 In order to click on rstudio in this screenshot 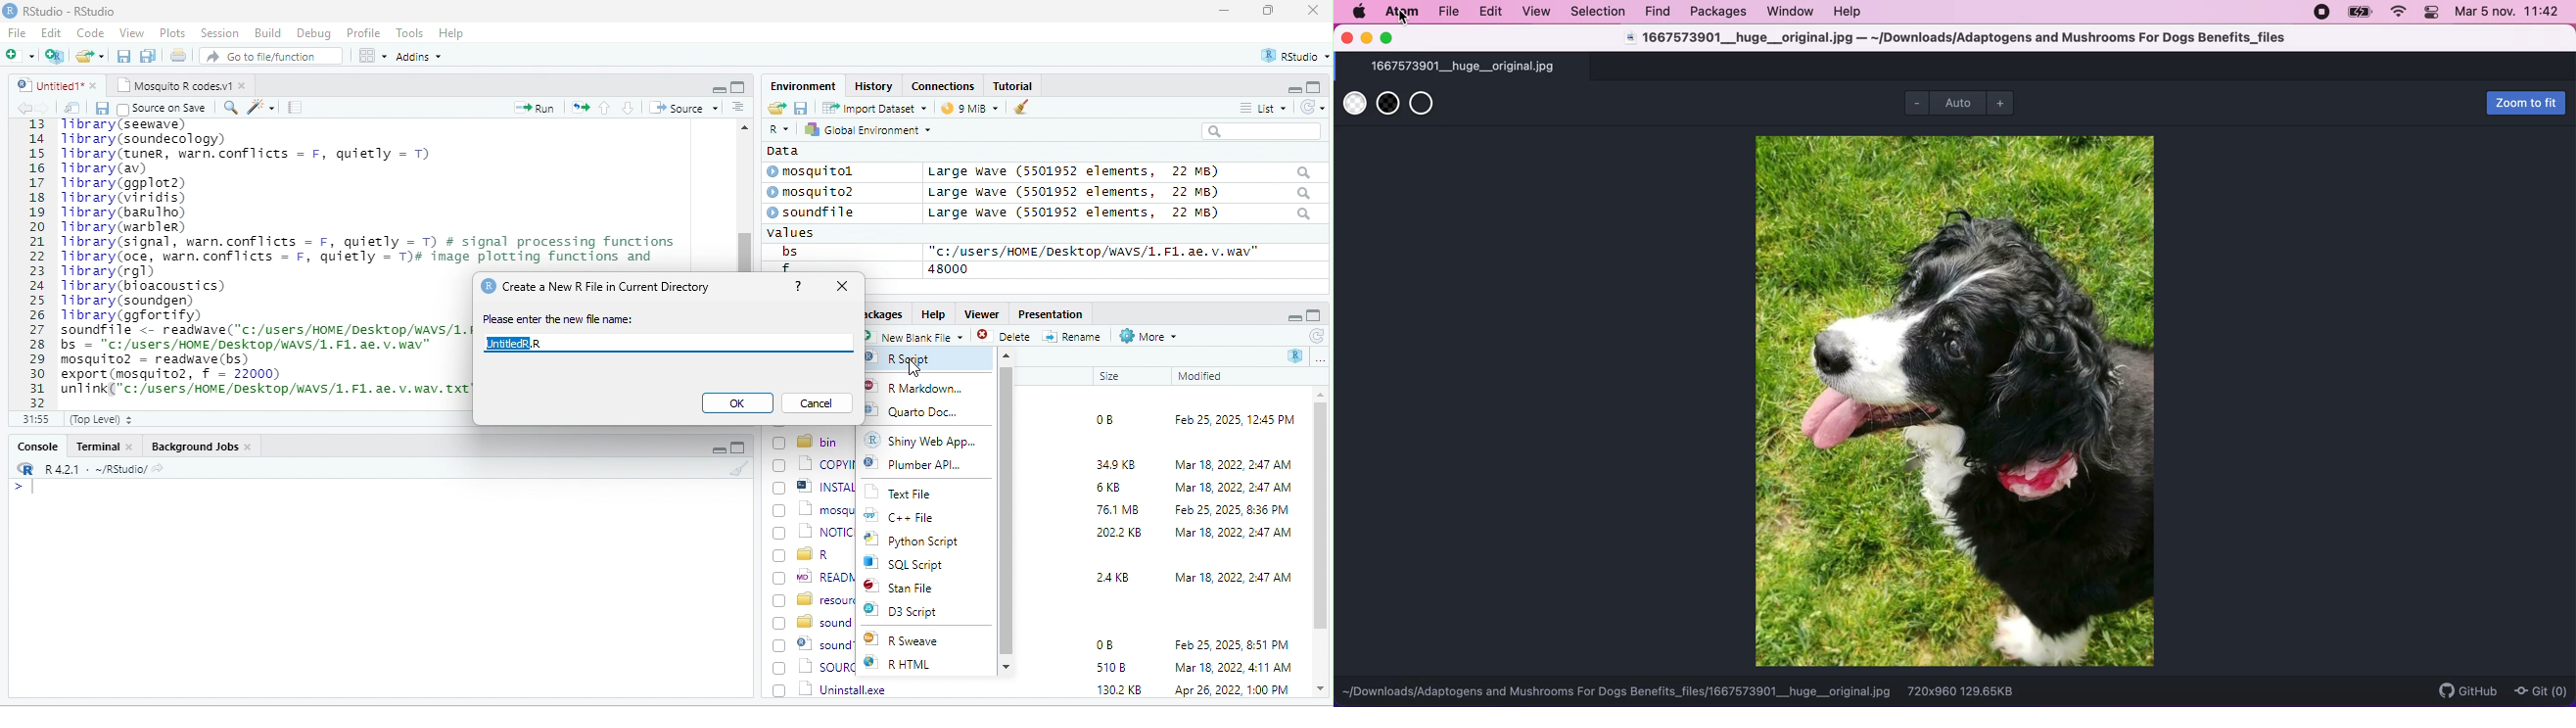, I will do `click(1291, 57)`.